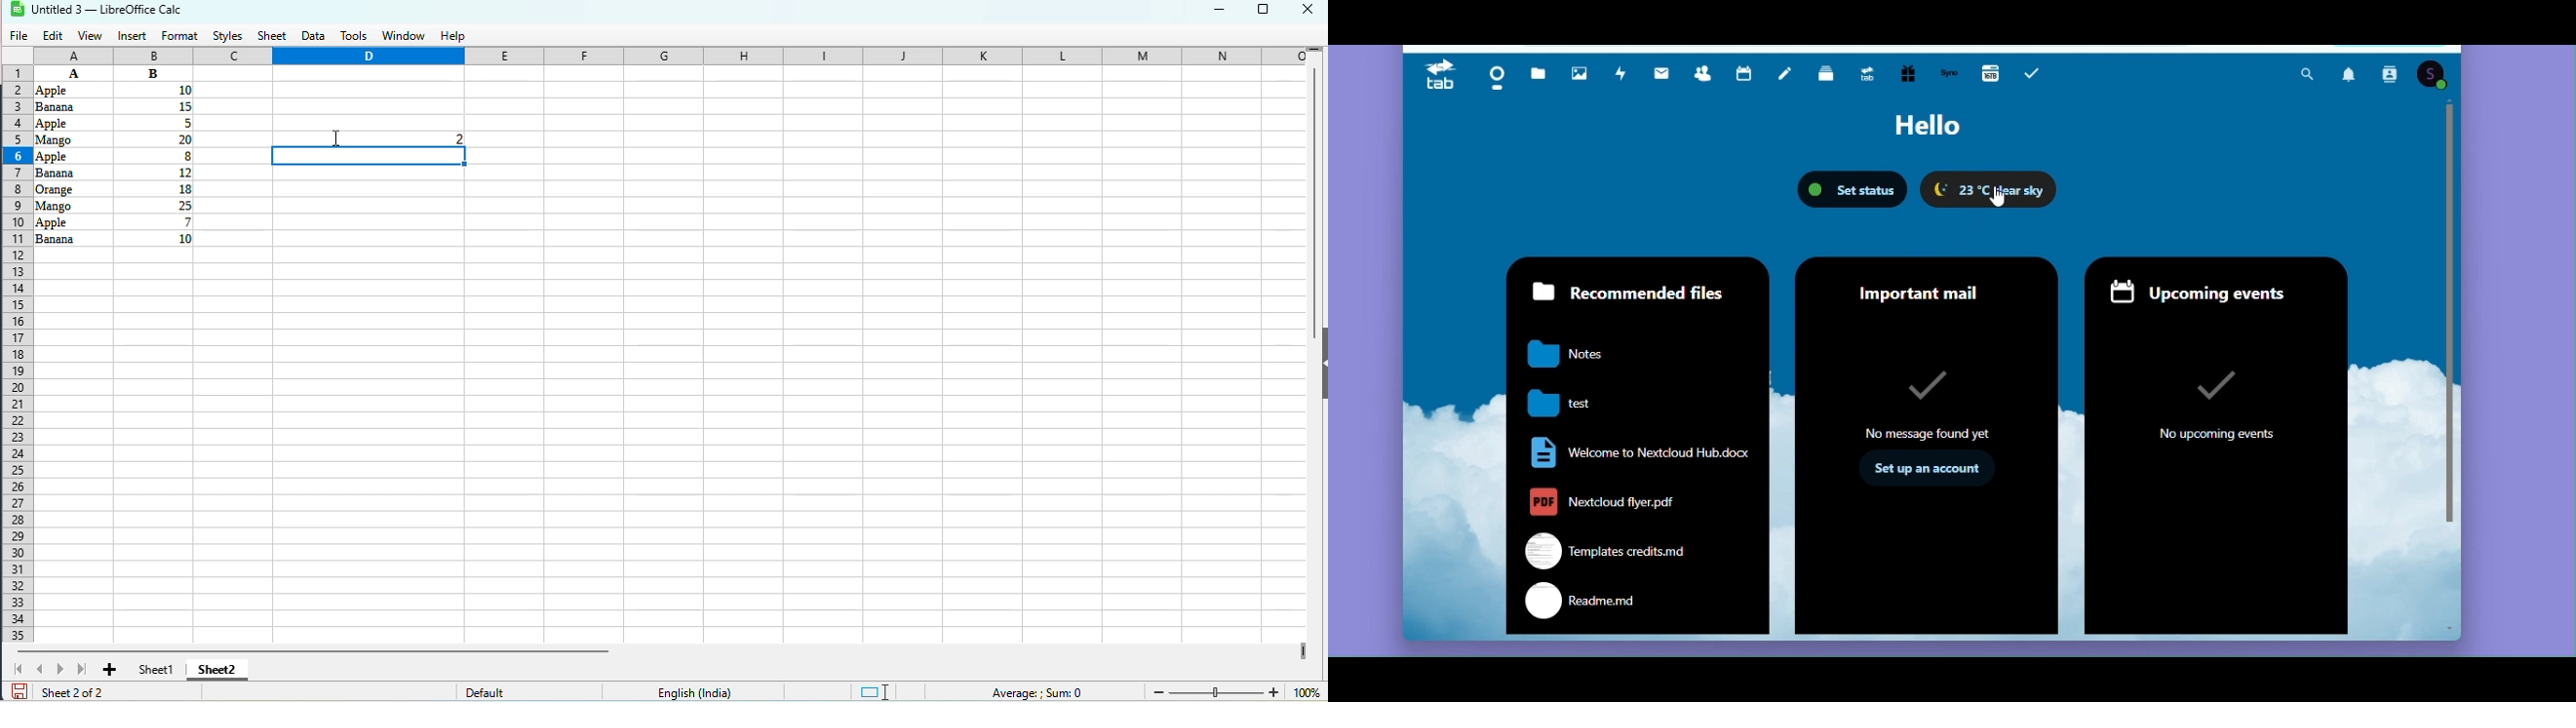 This screenshot has height=728, width=2576. I want to click on edit, so click(53, 36).